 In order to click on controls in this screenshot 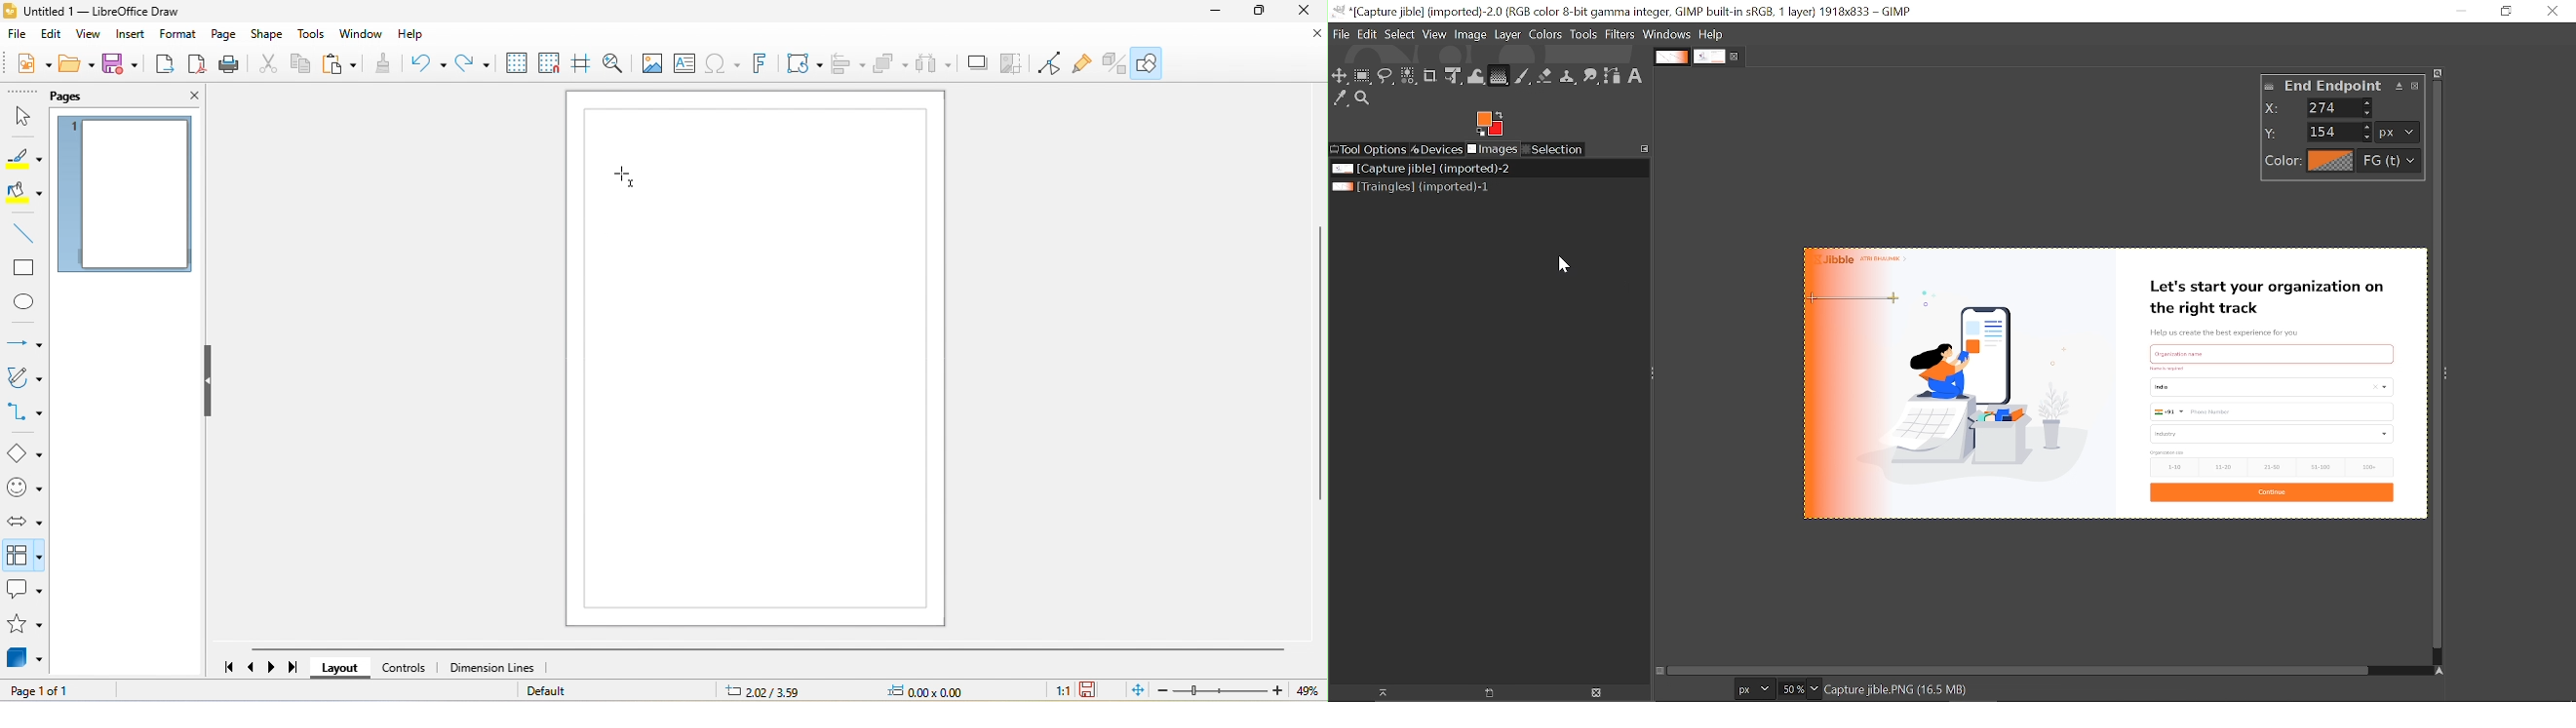, I will do `click(404, 667)`.